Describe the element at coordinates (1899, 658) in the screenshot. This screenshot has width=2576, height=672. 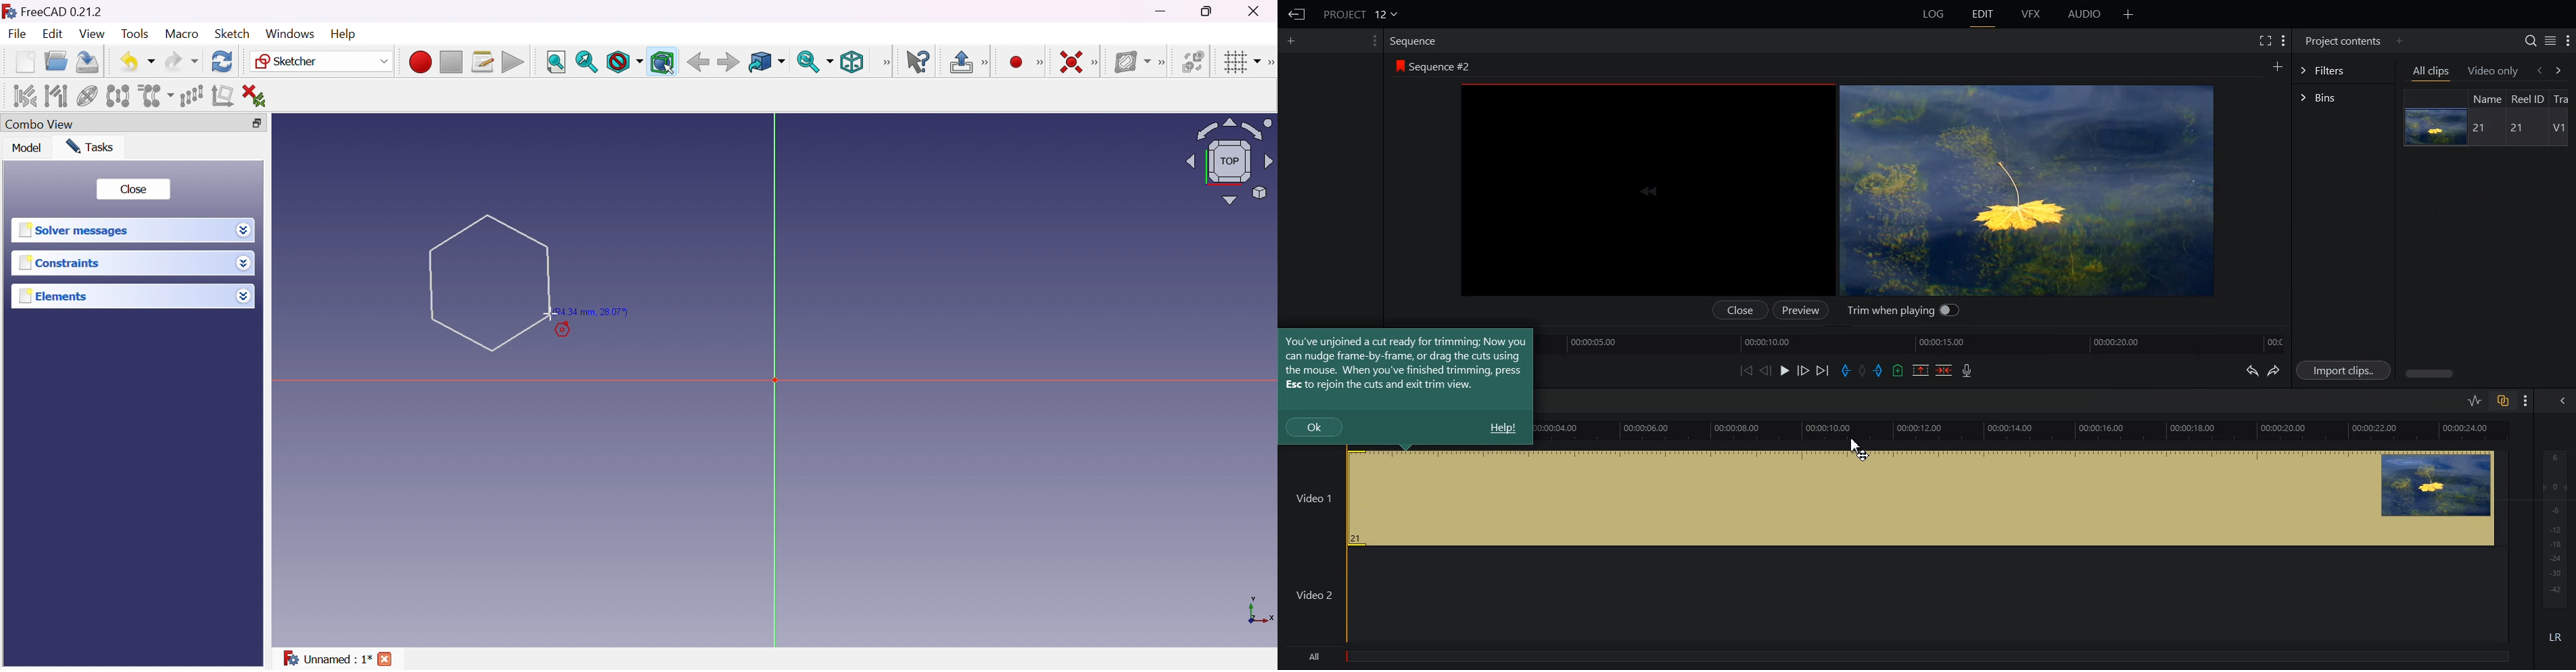
I see `All` at that location.